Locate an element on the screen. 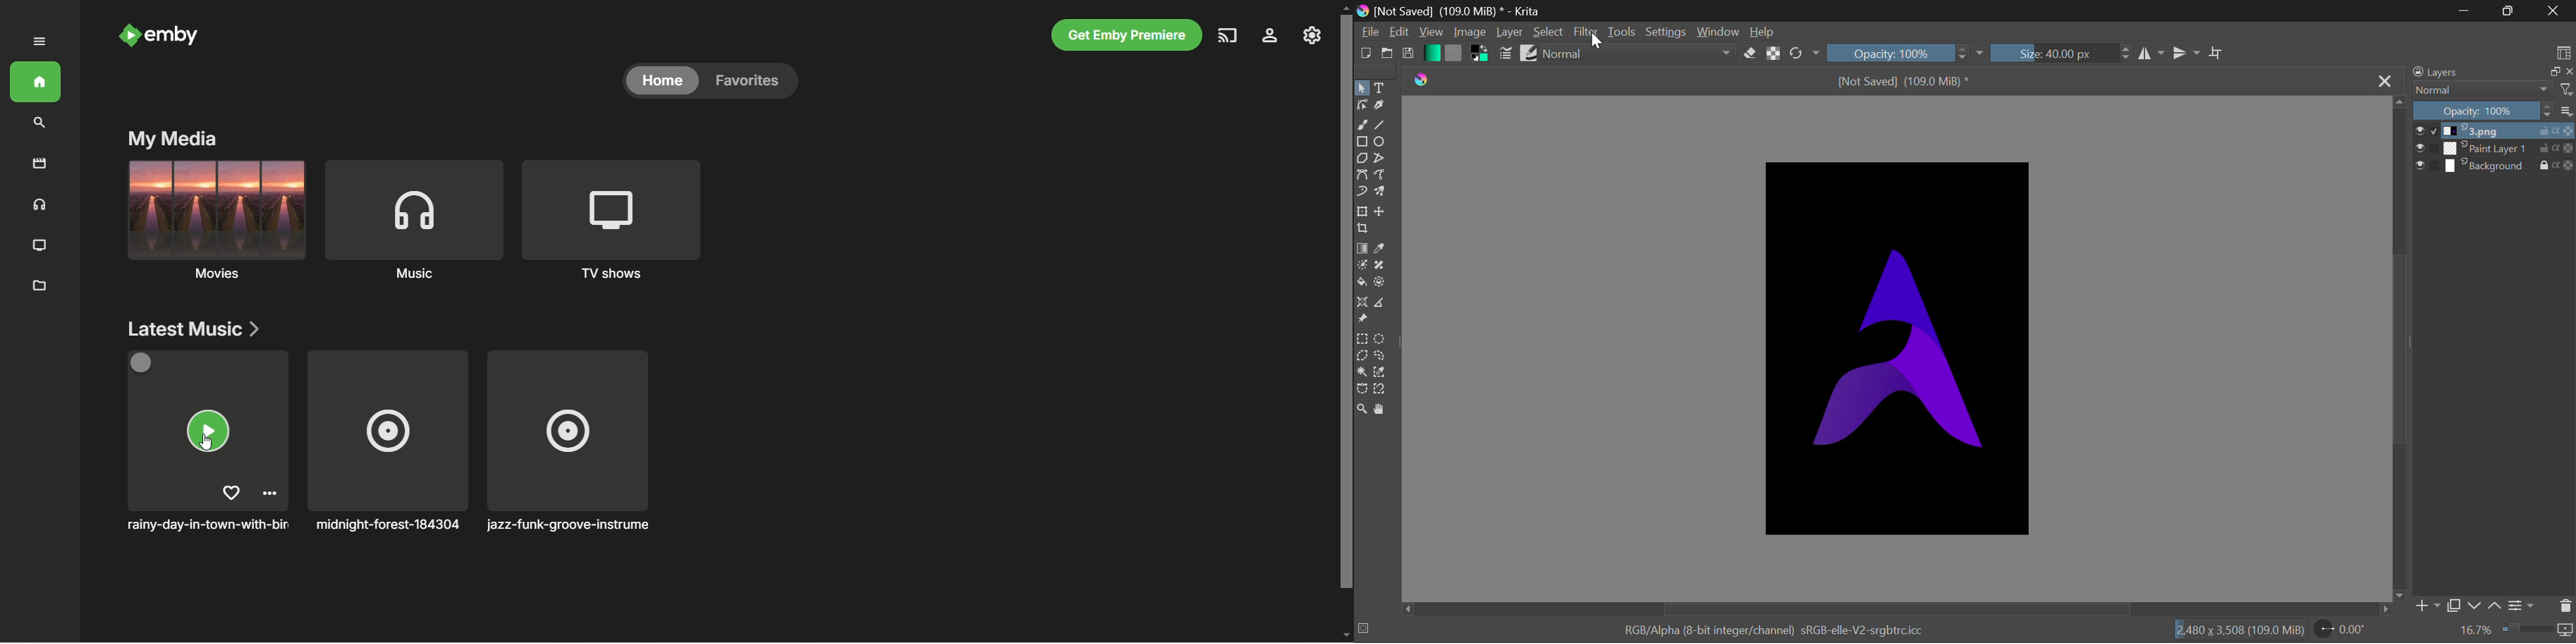 The height and width of the screenshot is (644, 2576). New is located at coordinates (1365, 54).